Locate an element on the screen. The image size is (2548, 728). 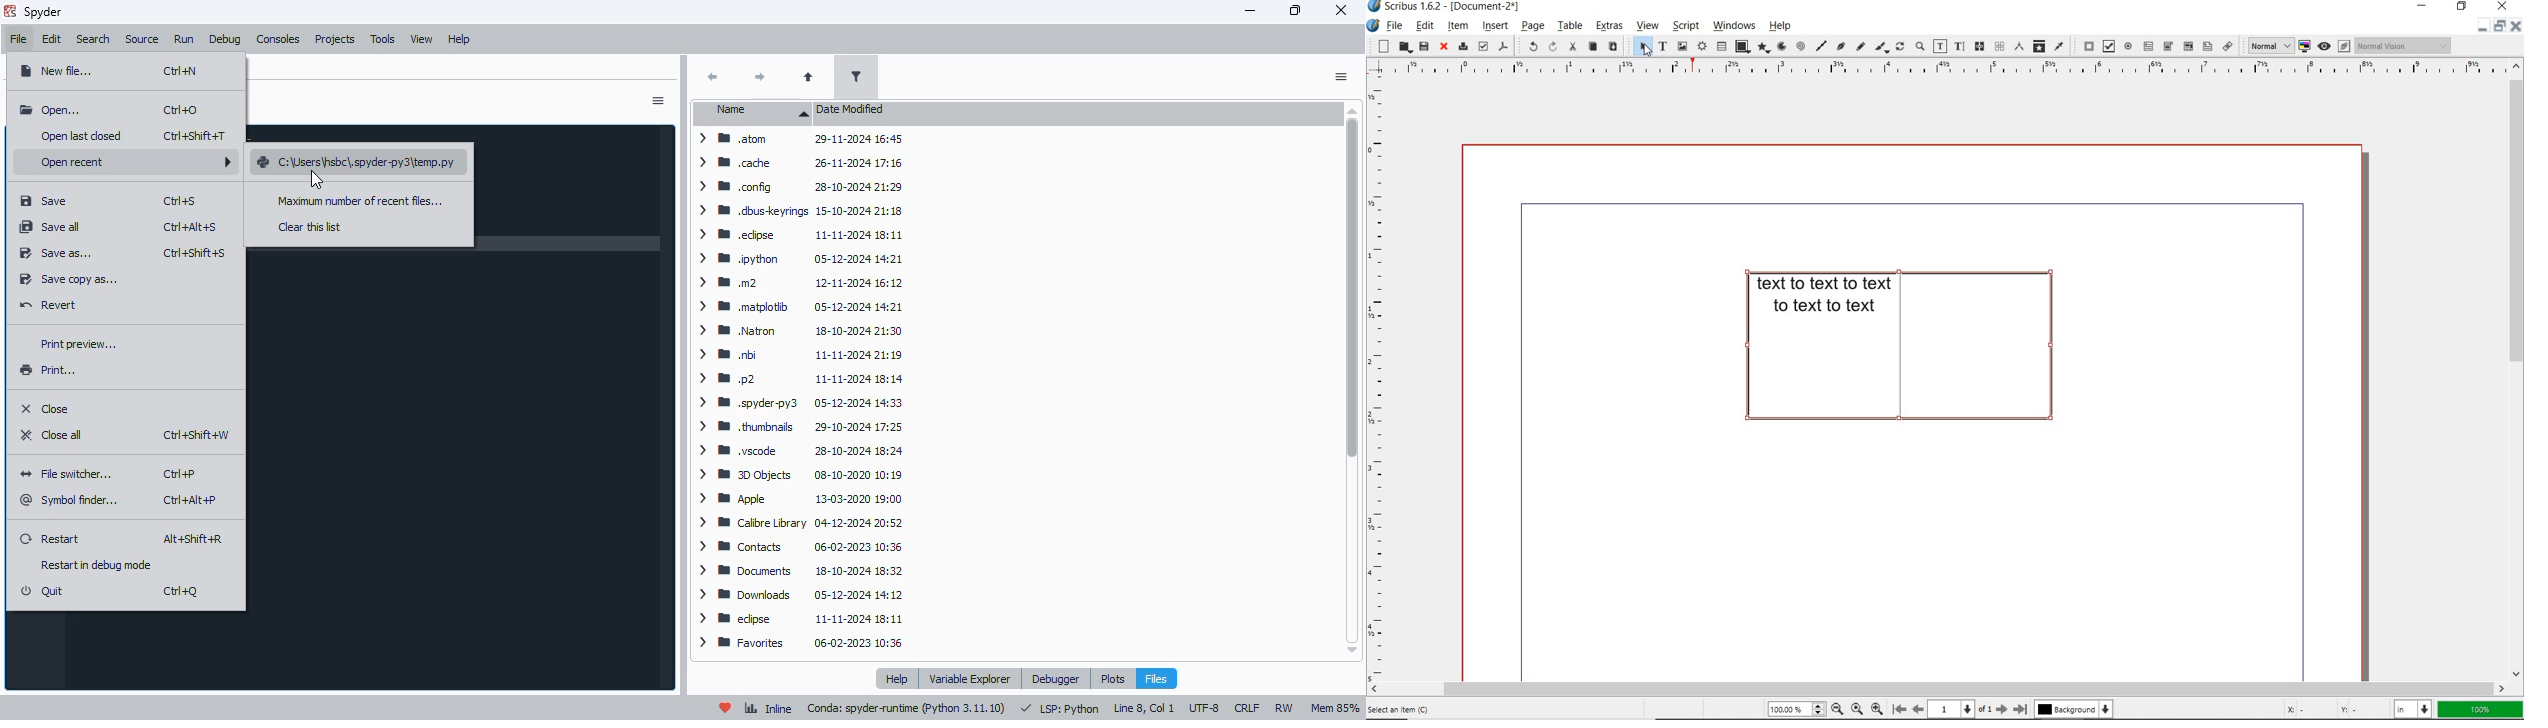
parent is located at coordinates (808, 77).